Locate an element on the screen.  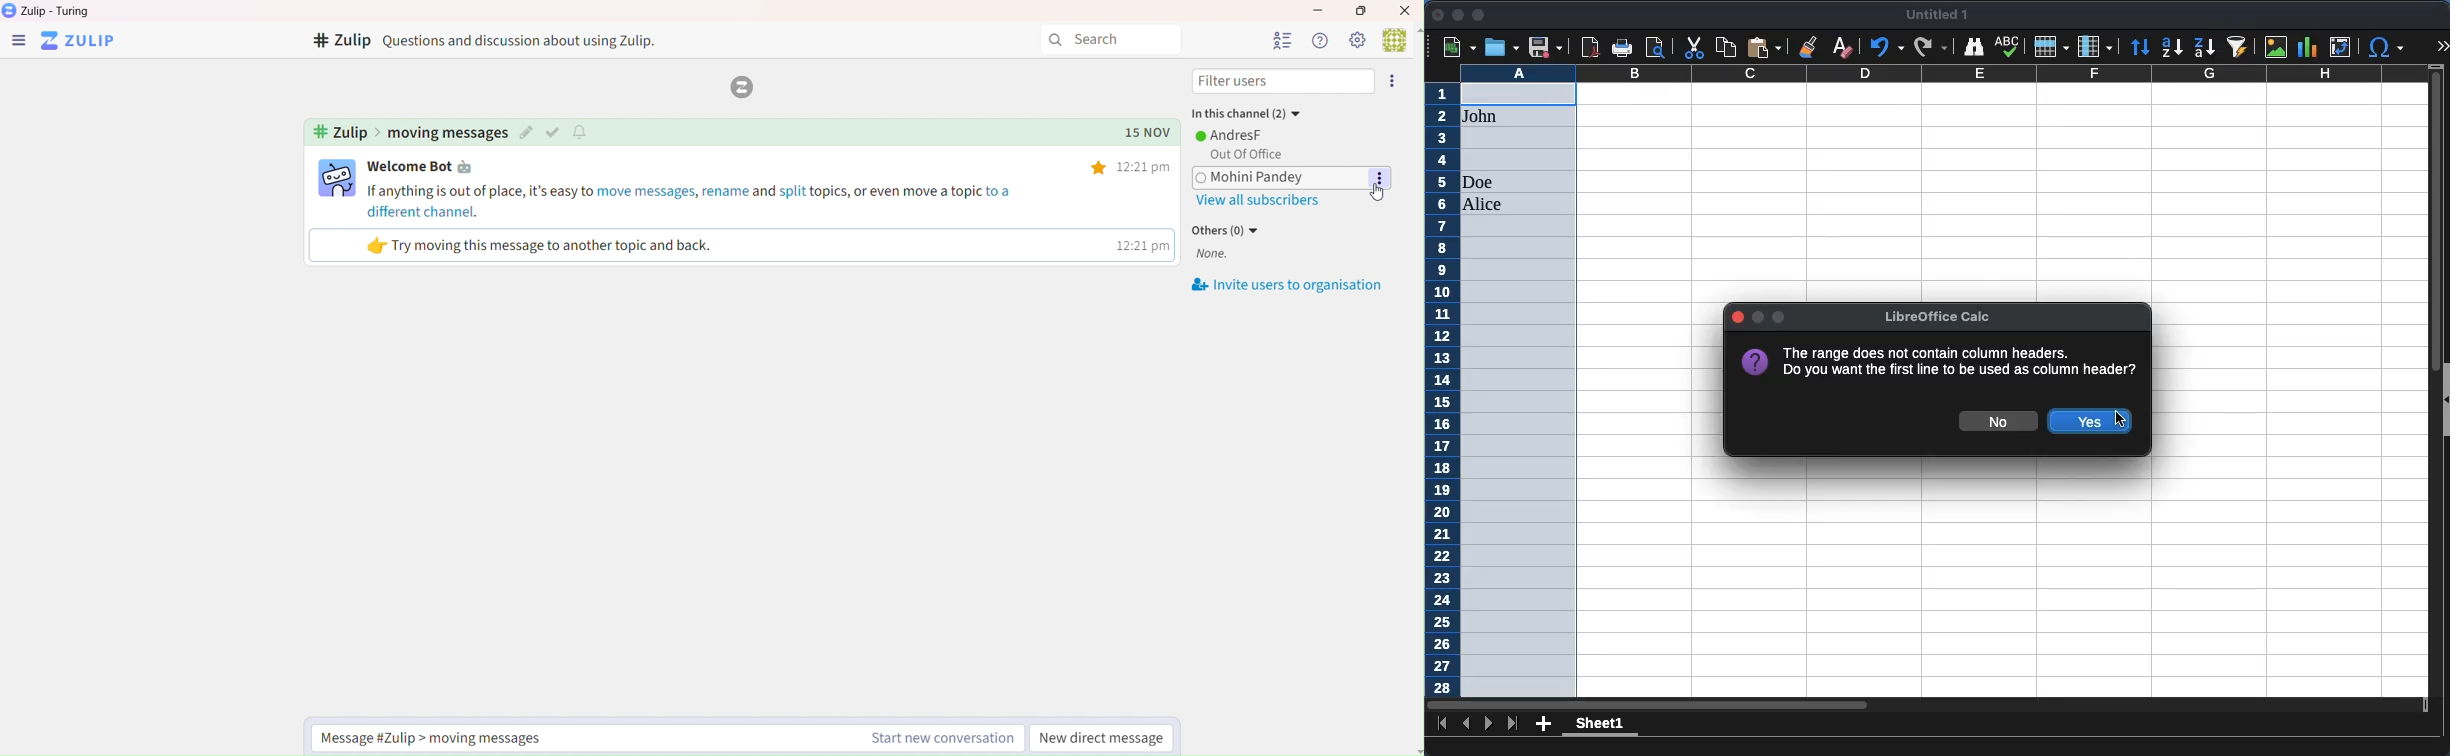
finder is located at coordinates (1973, 48).